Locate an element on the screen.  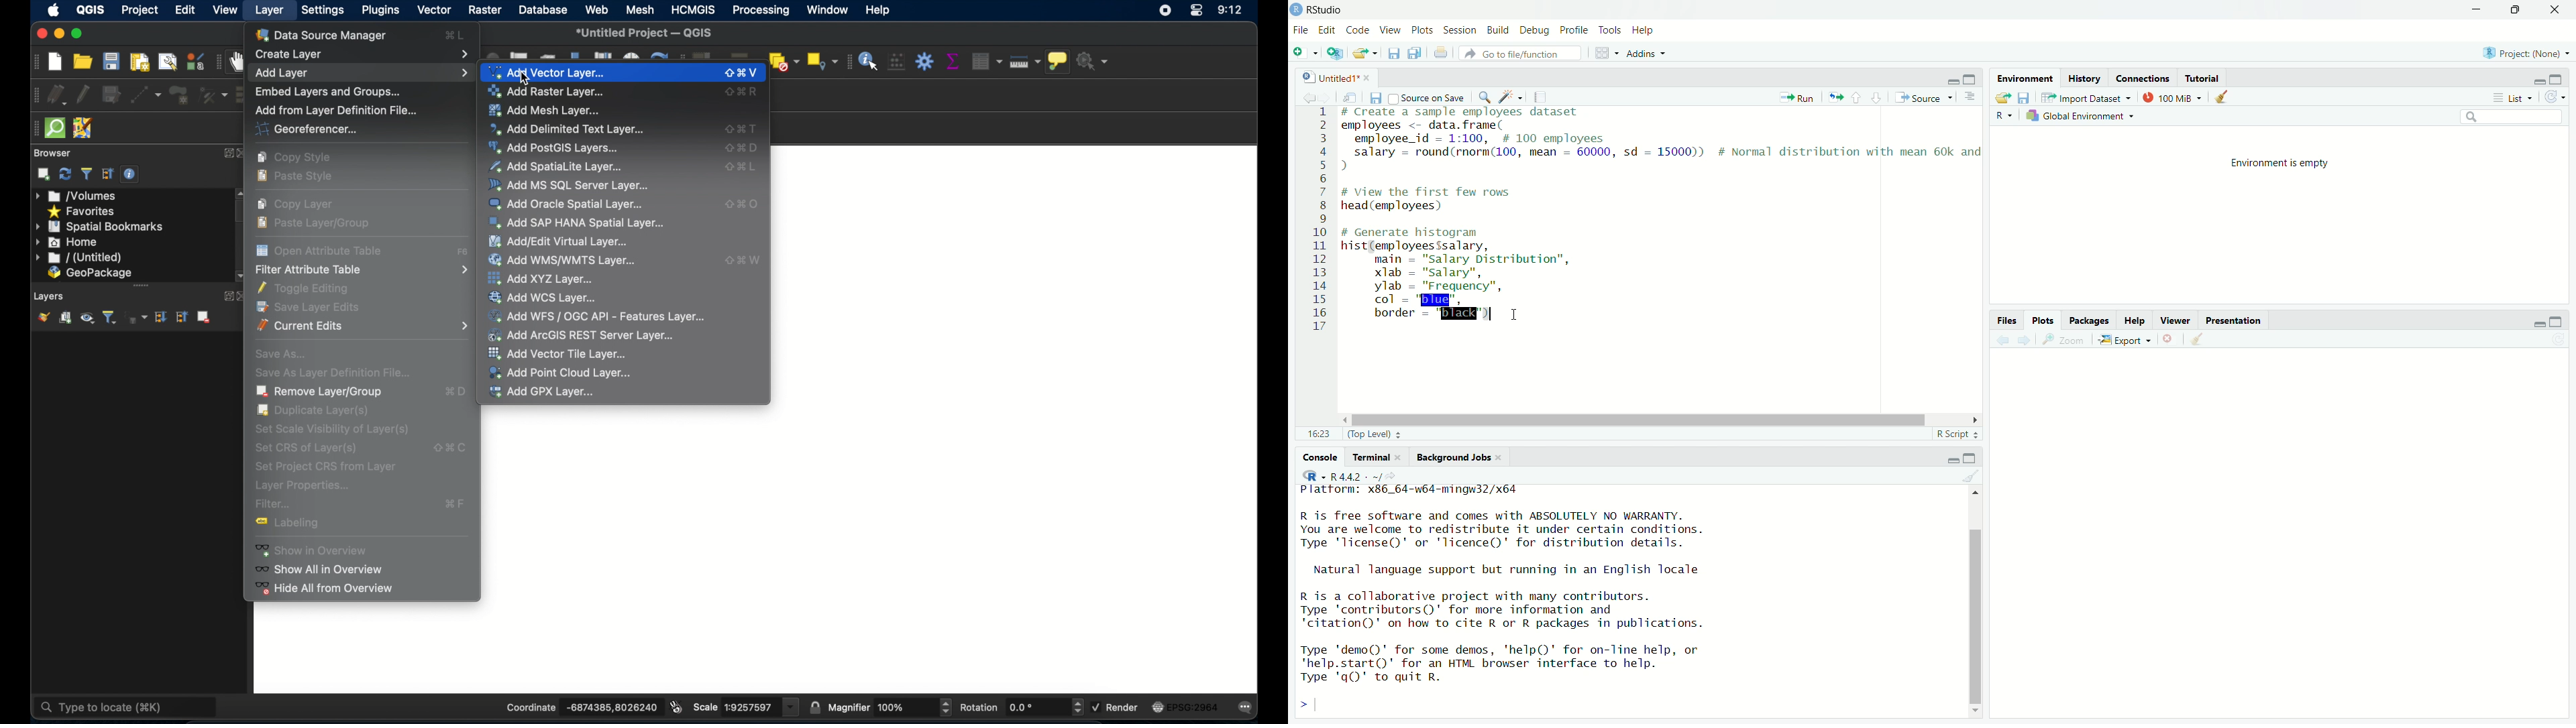
Plots is located at coordinates (1423, 30).